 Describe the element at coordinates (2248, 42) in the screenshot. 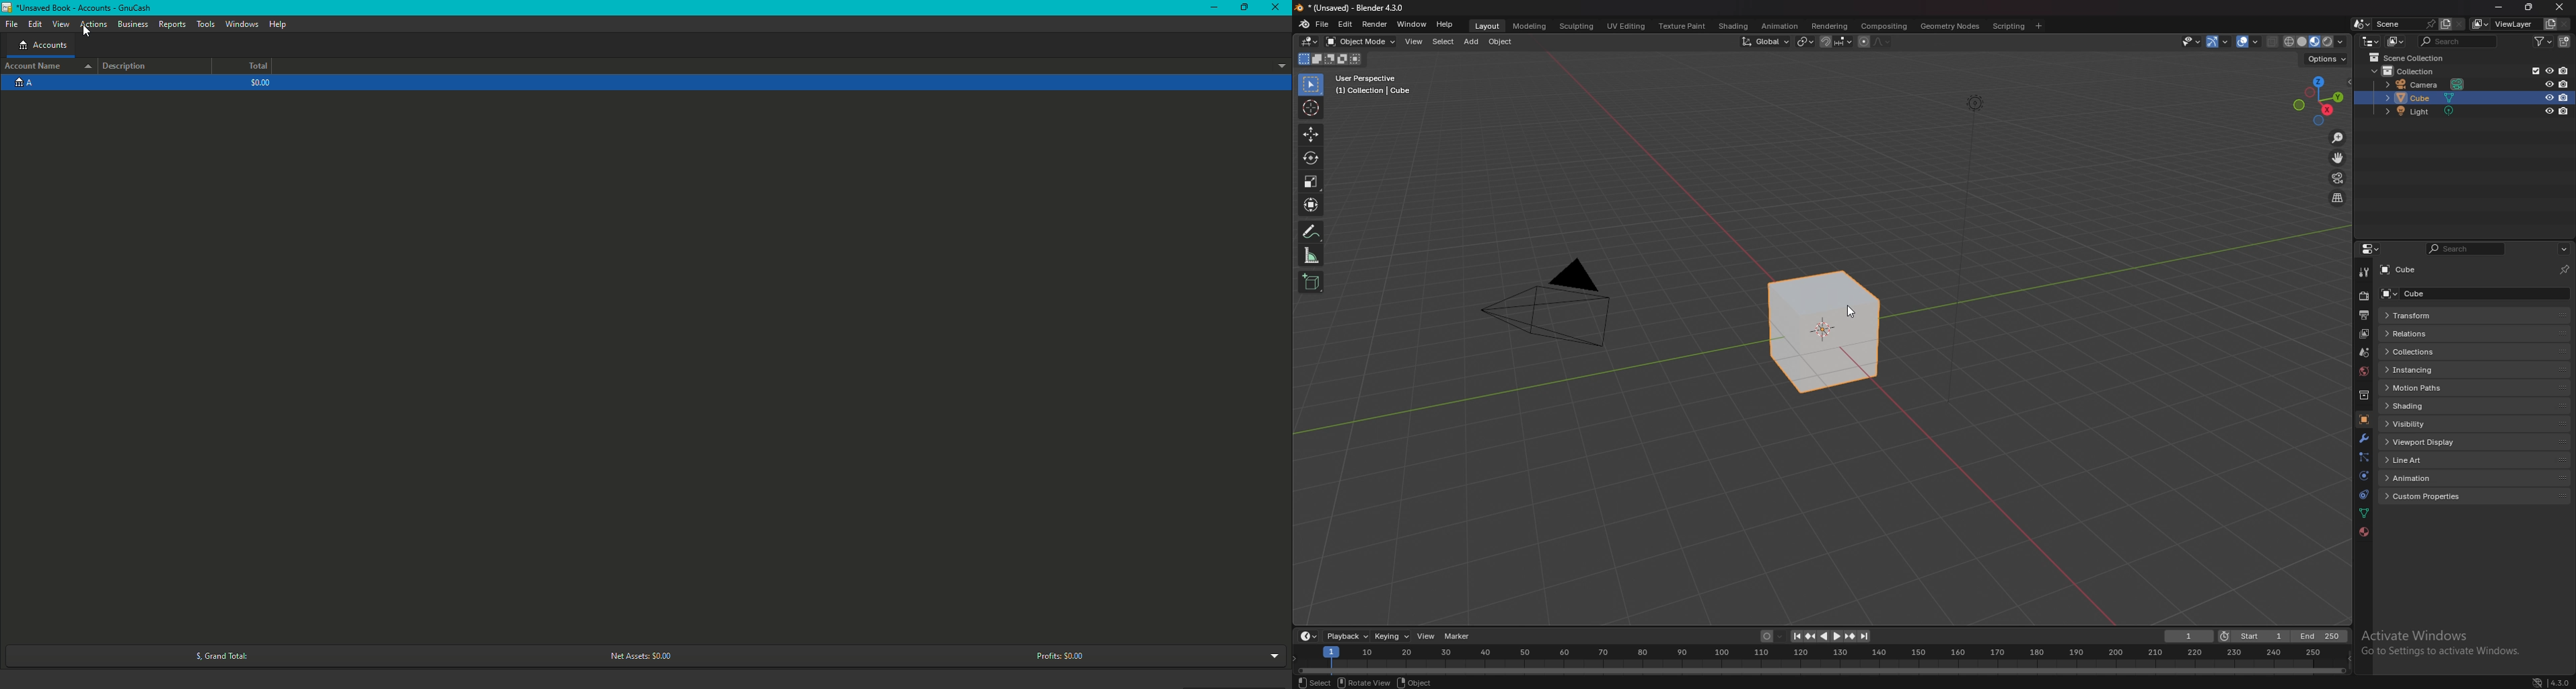

I see `overlays` at that location.